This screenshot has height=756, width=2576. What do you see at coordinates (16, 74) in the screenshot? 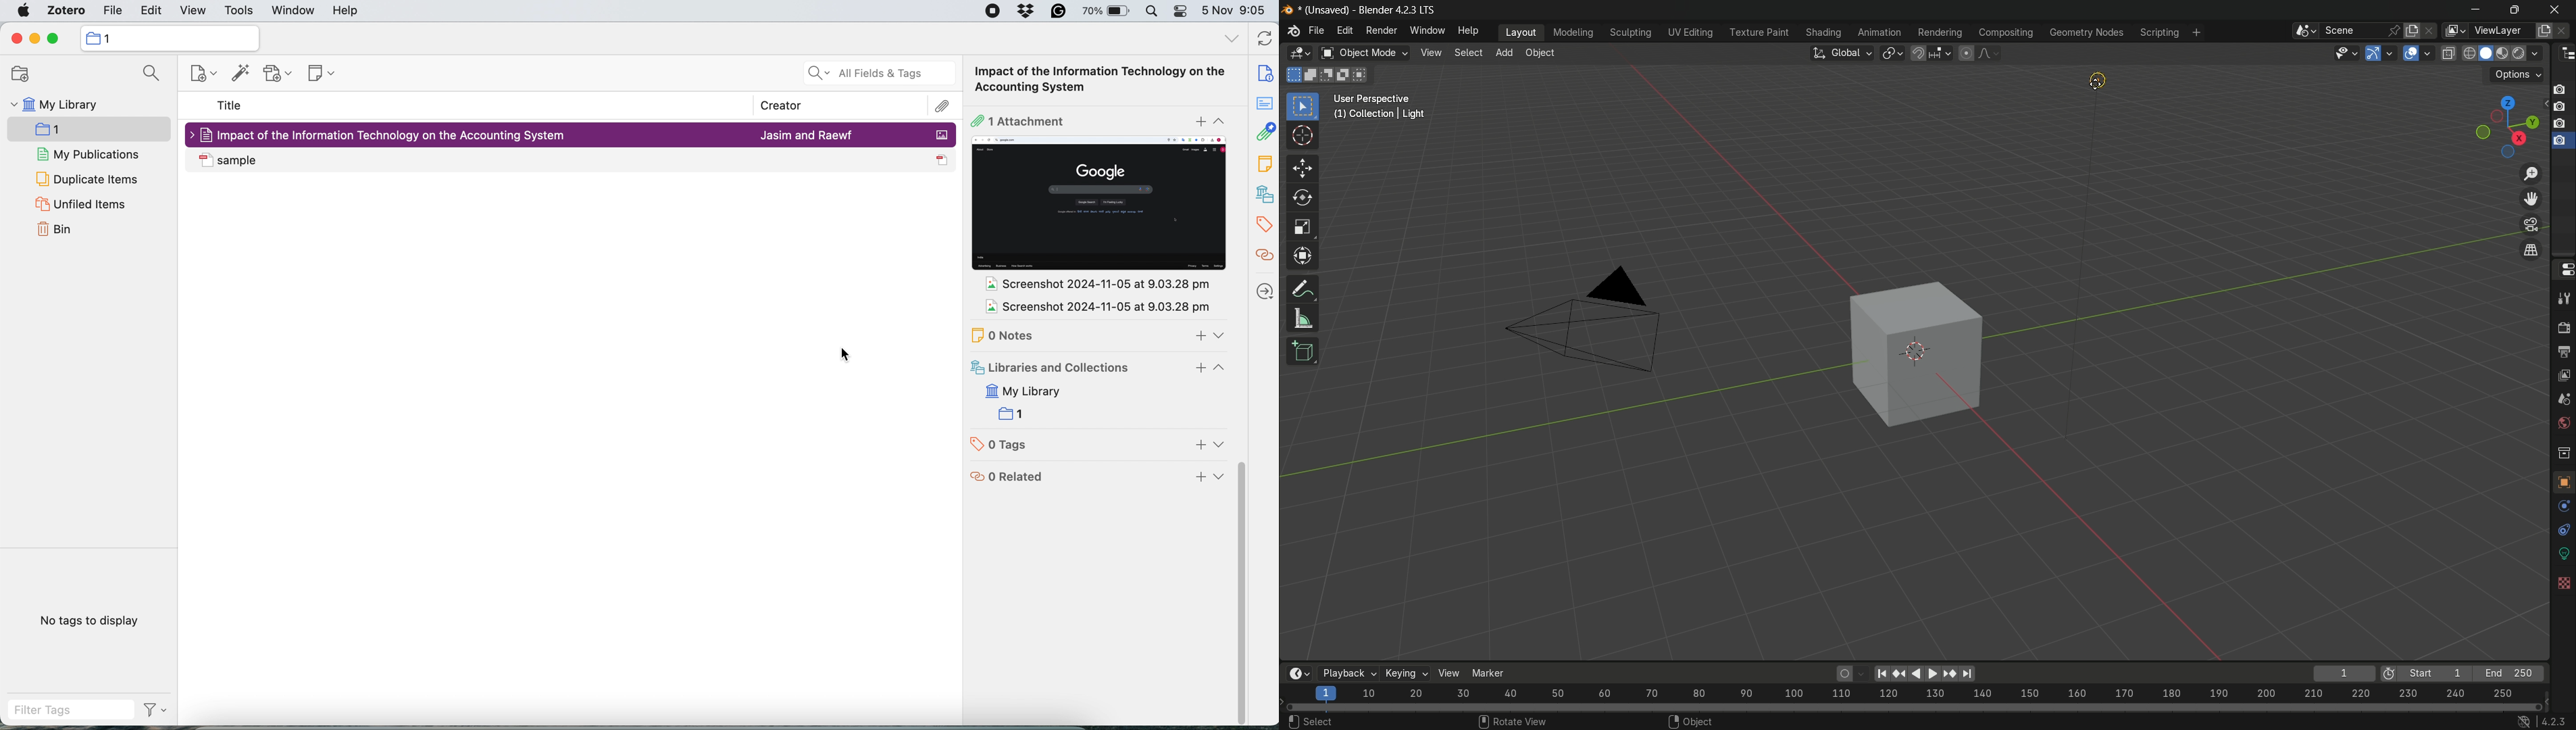
I see `new collection` at bounding box center [16, 74].